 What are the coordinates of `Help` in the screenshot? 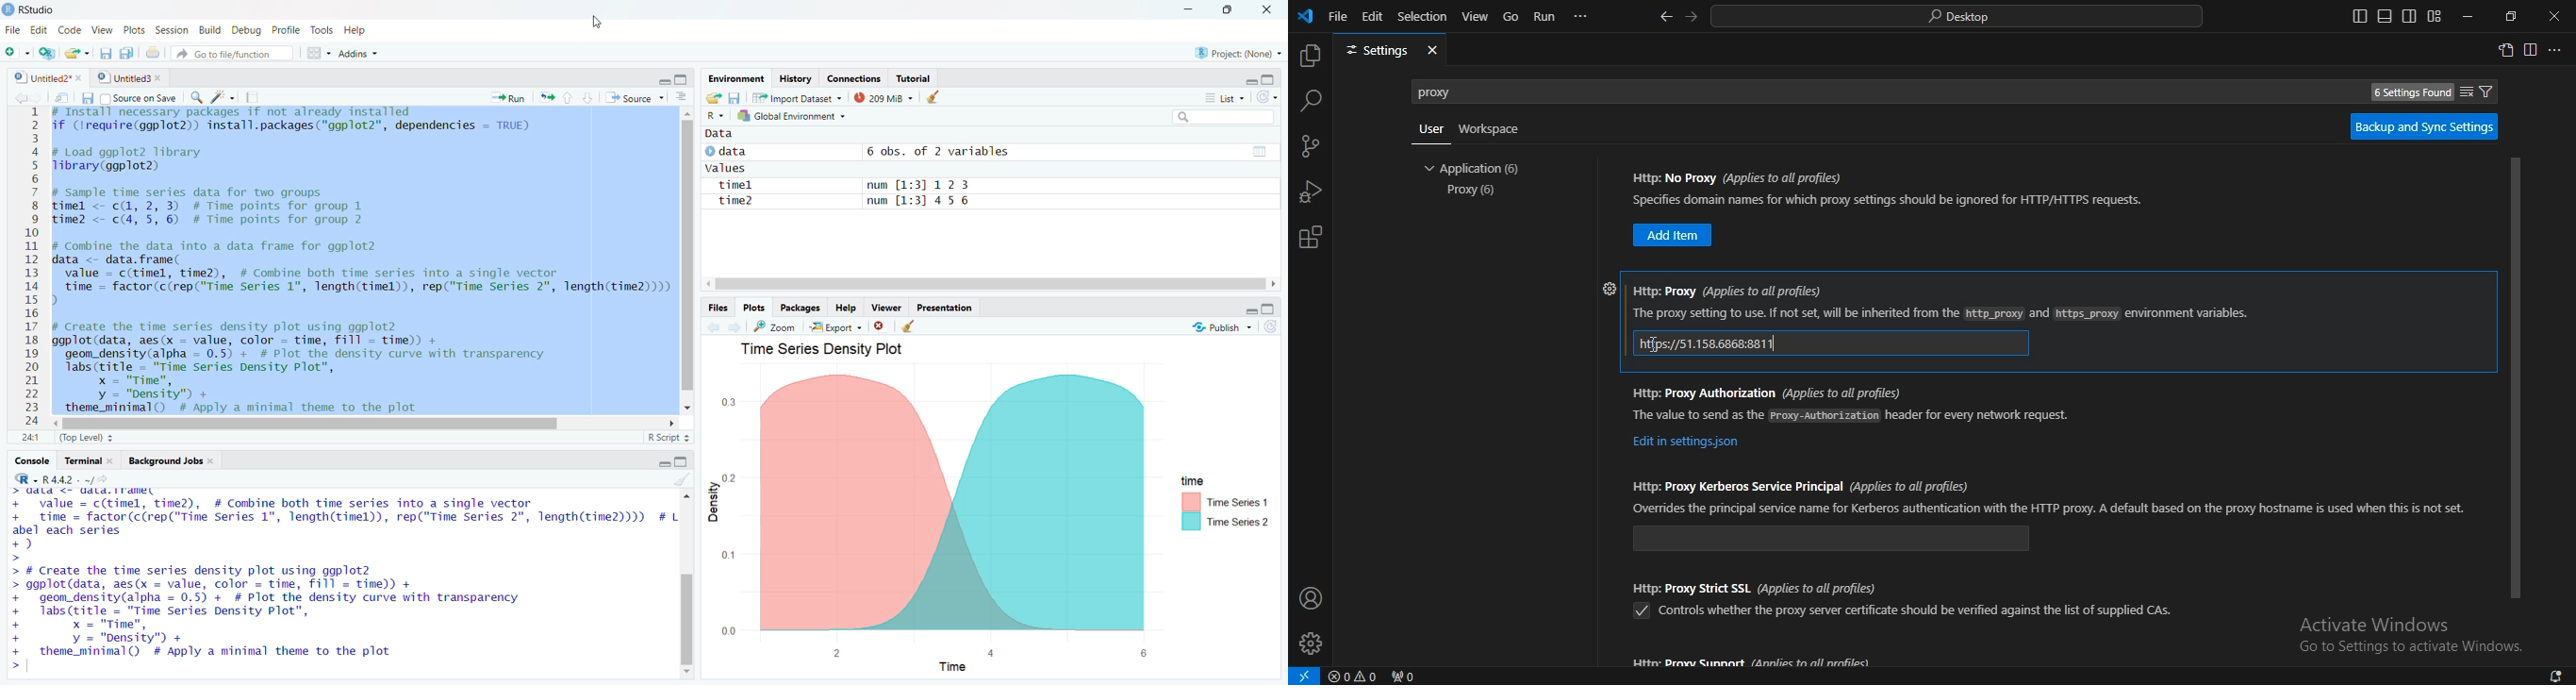 It's located at (846, 309).